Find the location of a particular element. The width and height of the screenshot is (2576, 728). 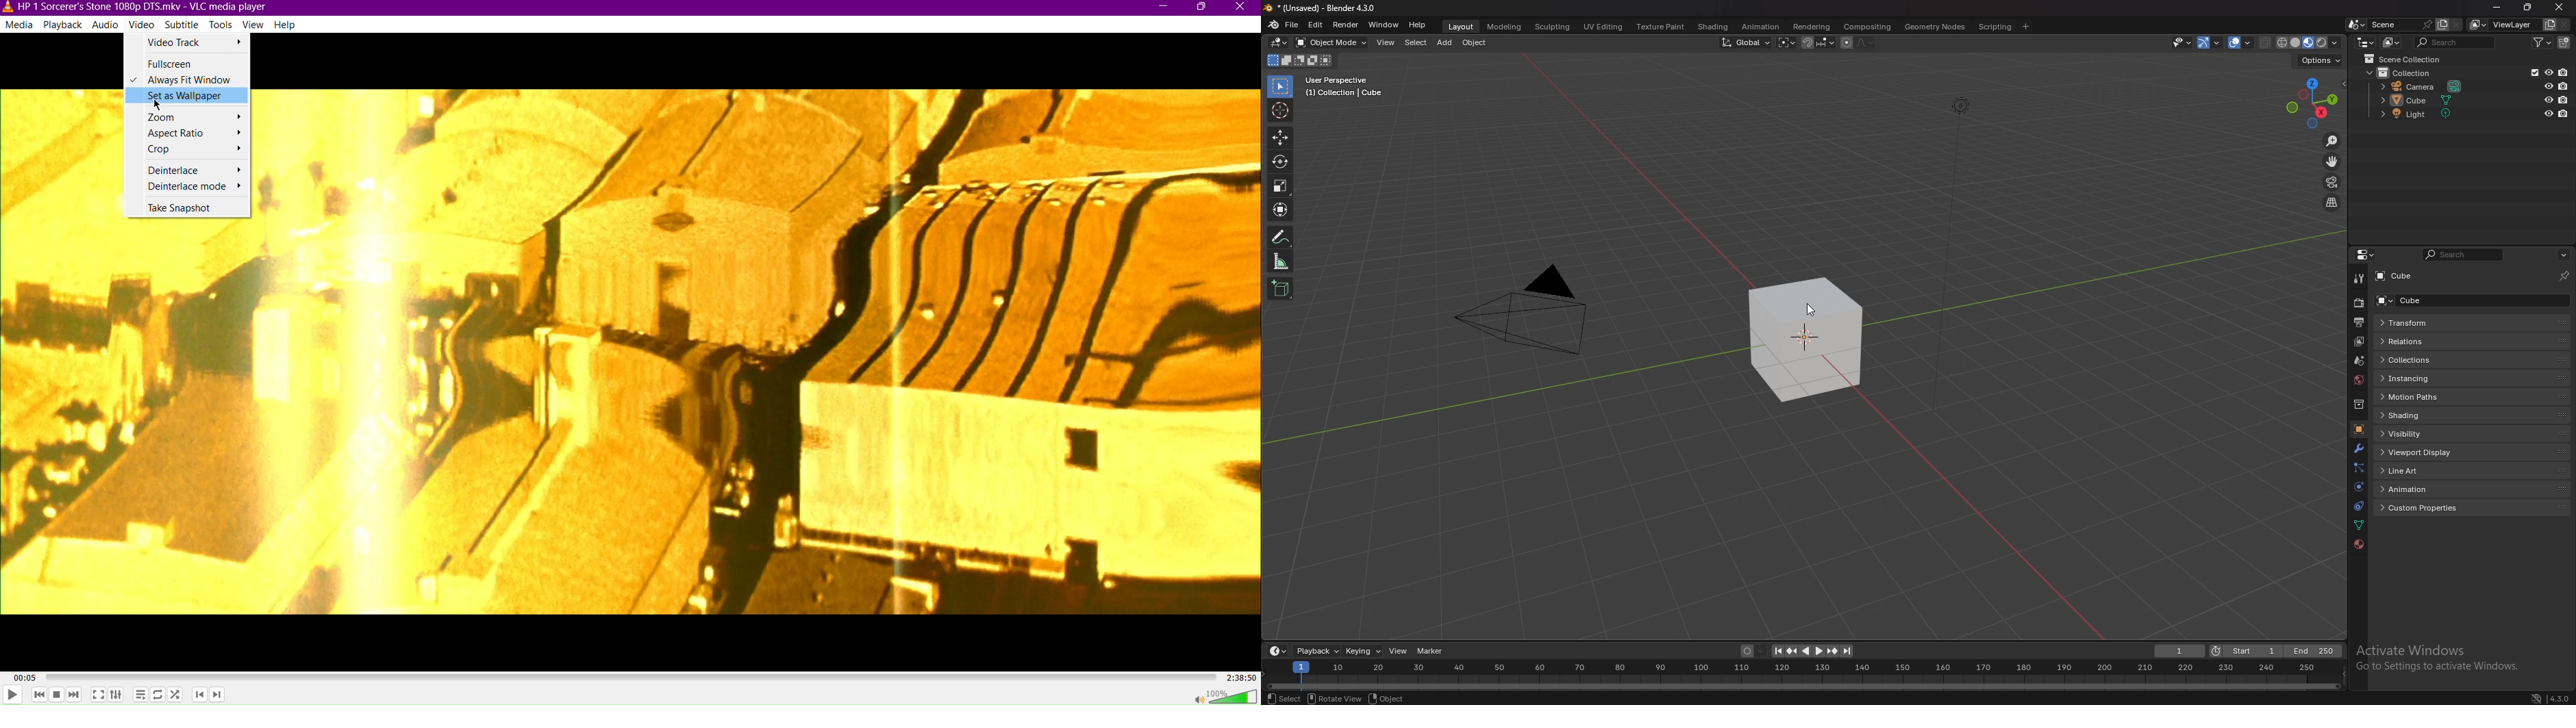

cube is located at coordinates (2405, 277).